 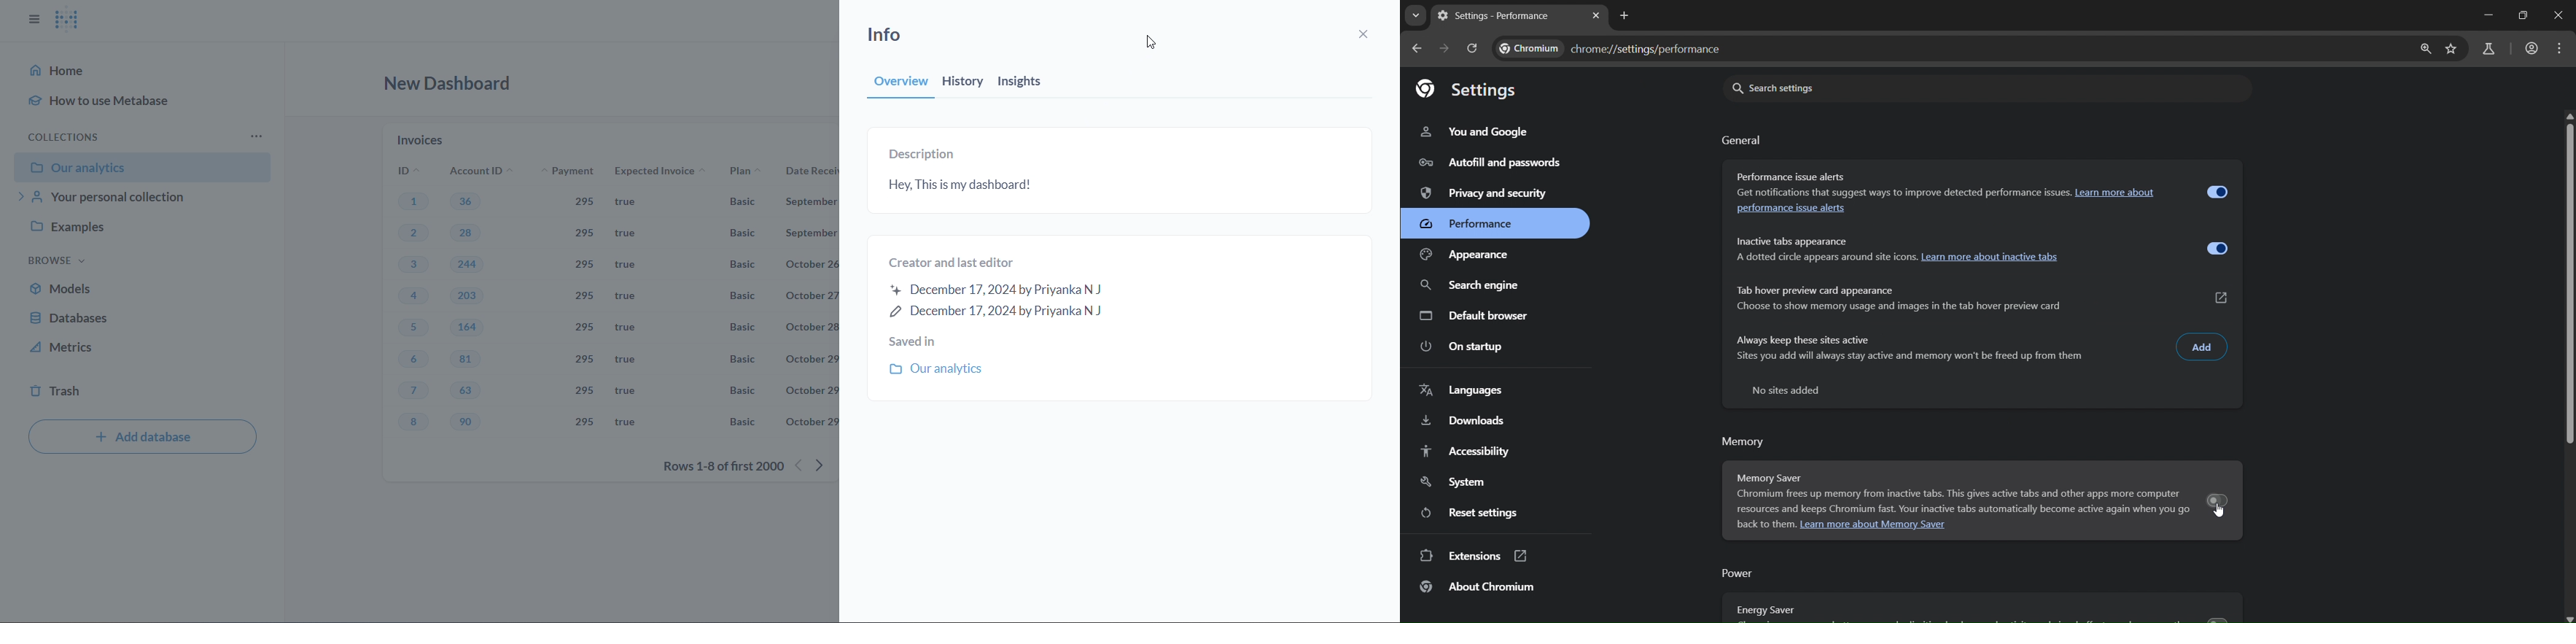 I want to click on go forward one page, so click(x=1446, y=50).